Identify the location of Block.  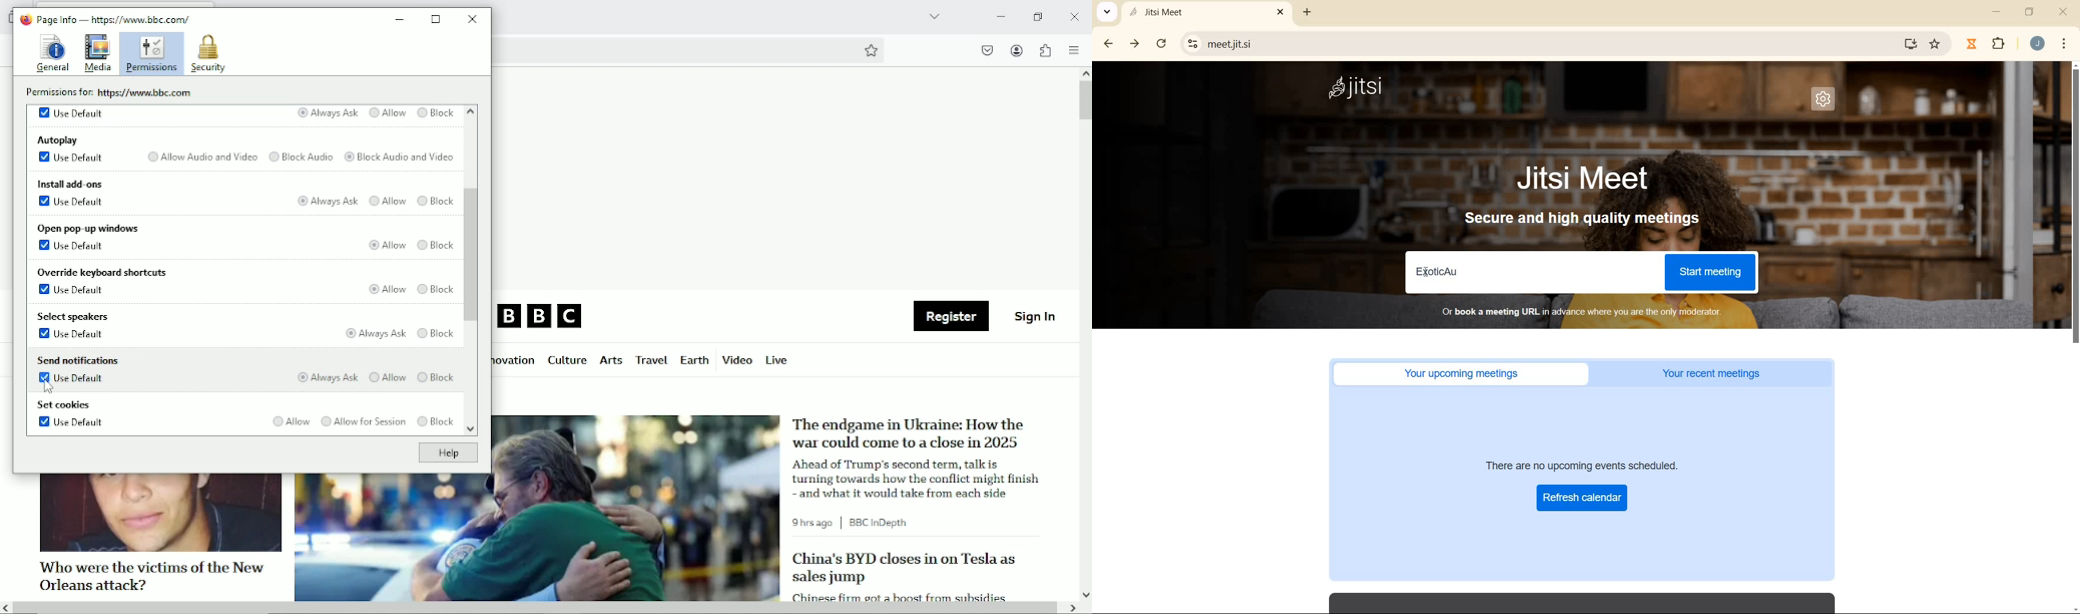
(437, 245).